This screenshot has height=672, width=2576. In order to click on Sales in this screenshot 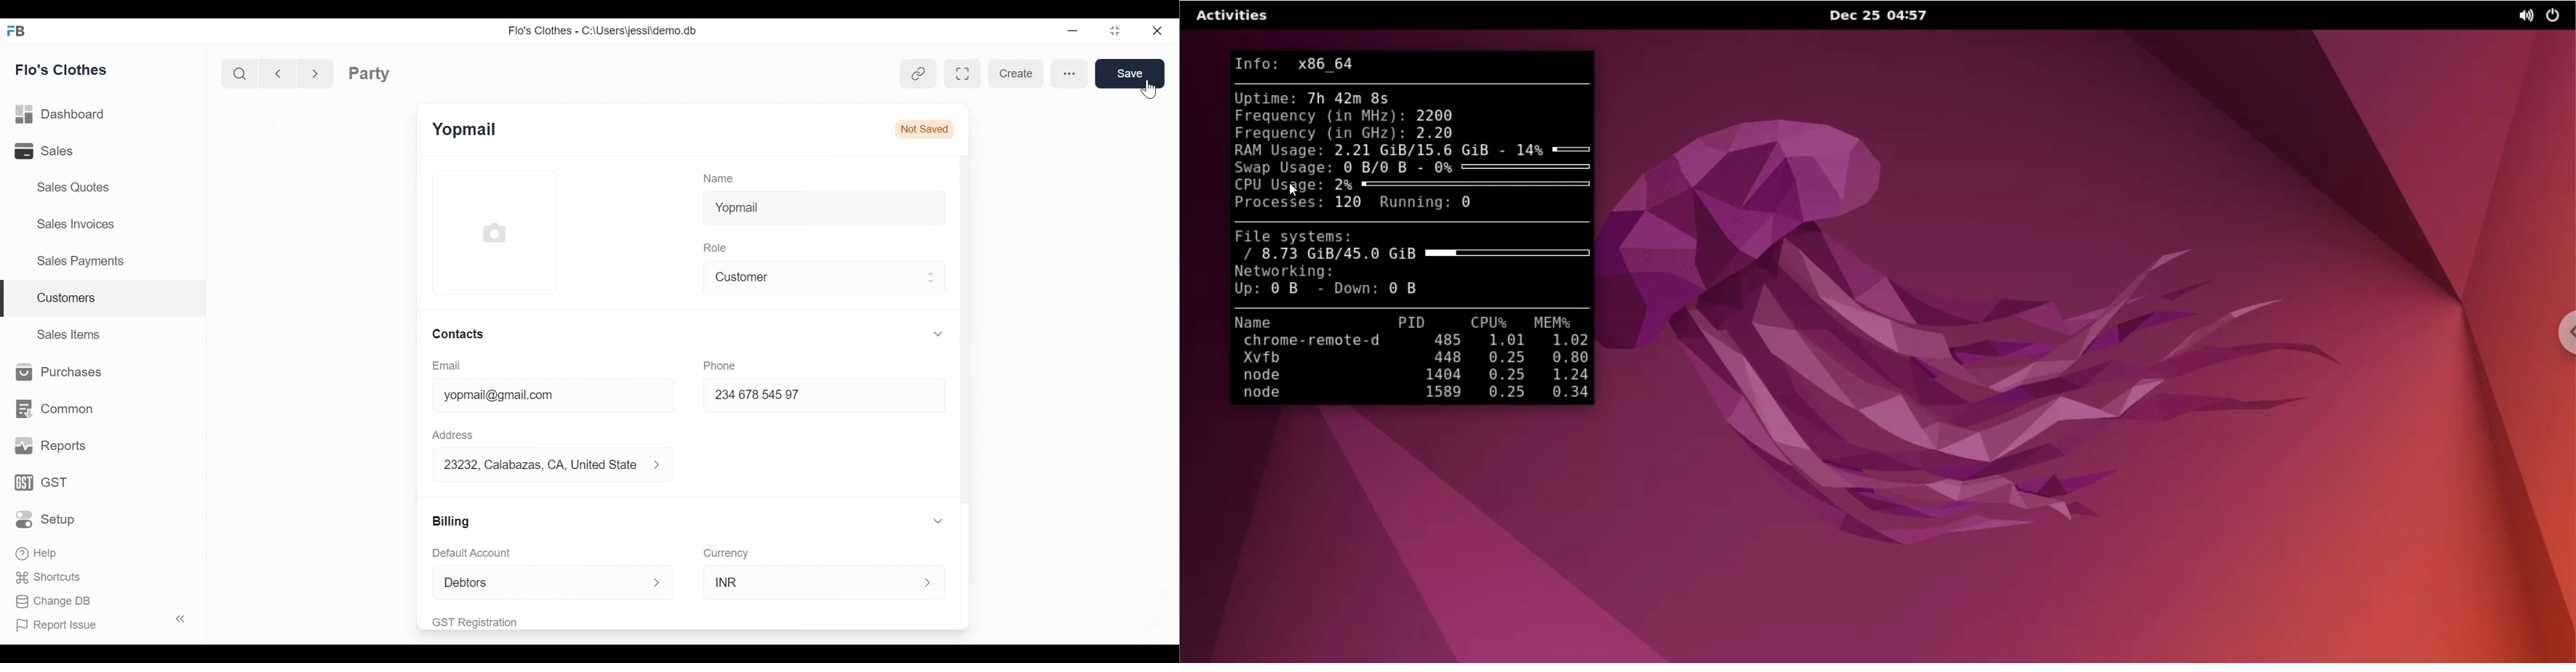, I will do `click(61, 150)`.